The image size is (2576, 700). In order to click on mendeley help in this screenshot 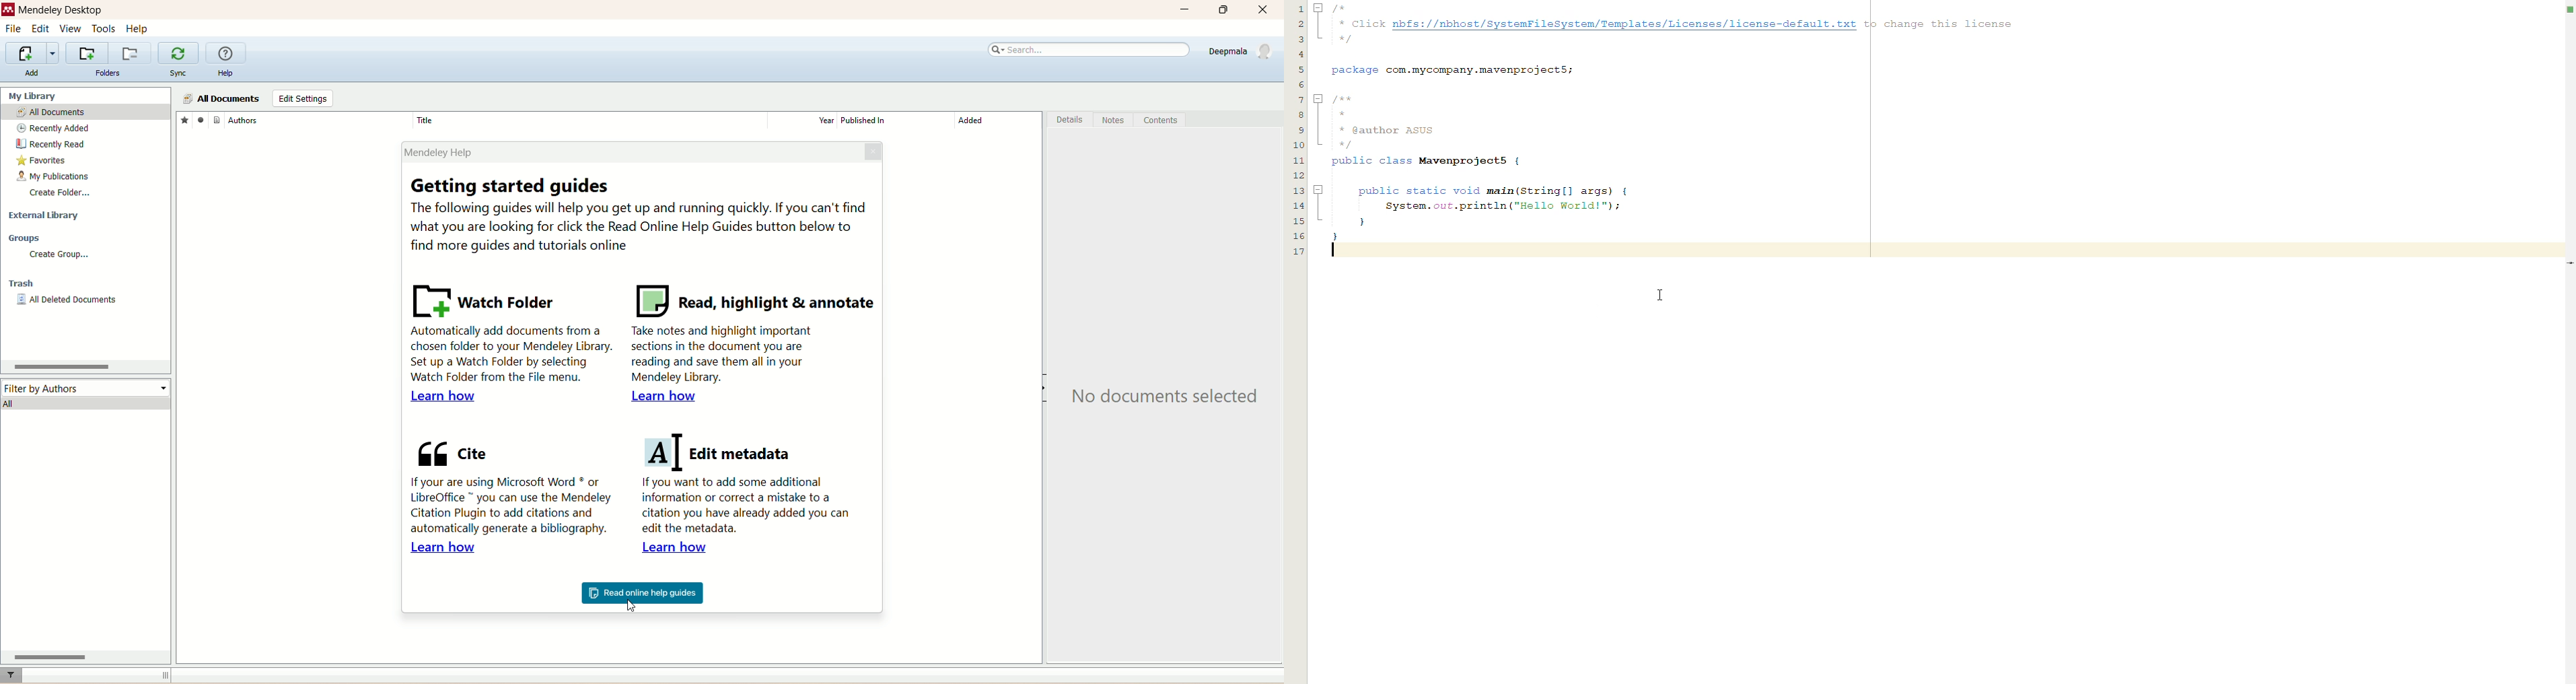, I will do `click(628, 151)`.